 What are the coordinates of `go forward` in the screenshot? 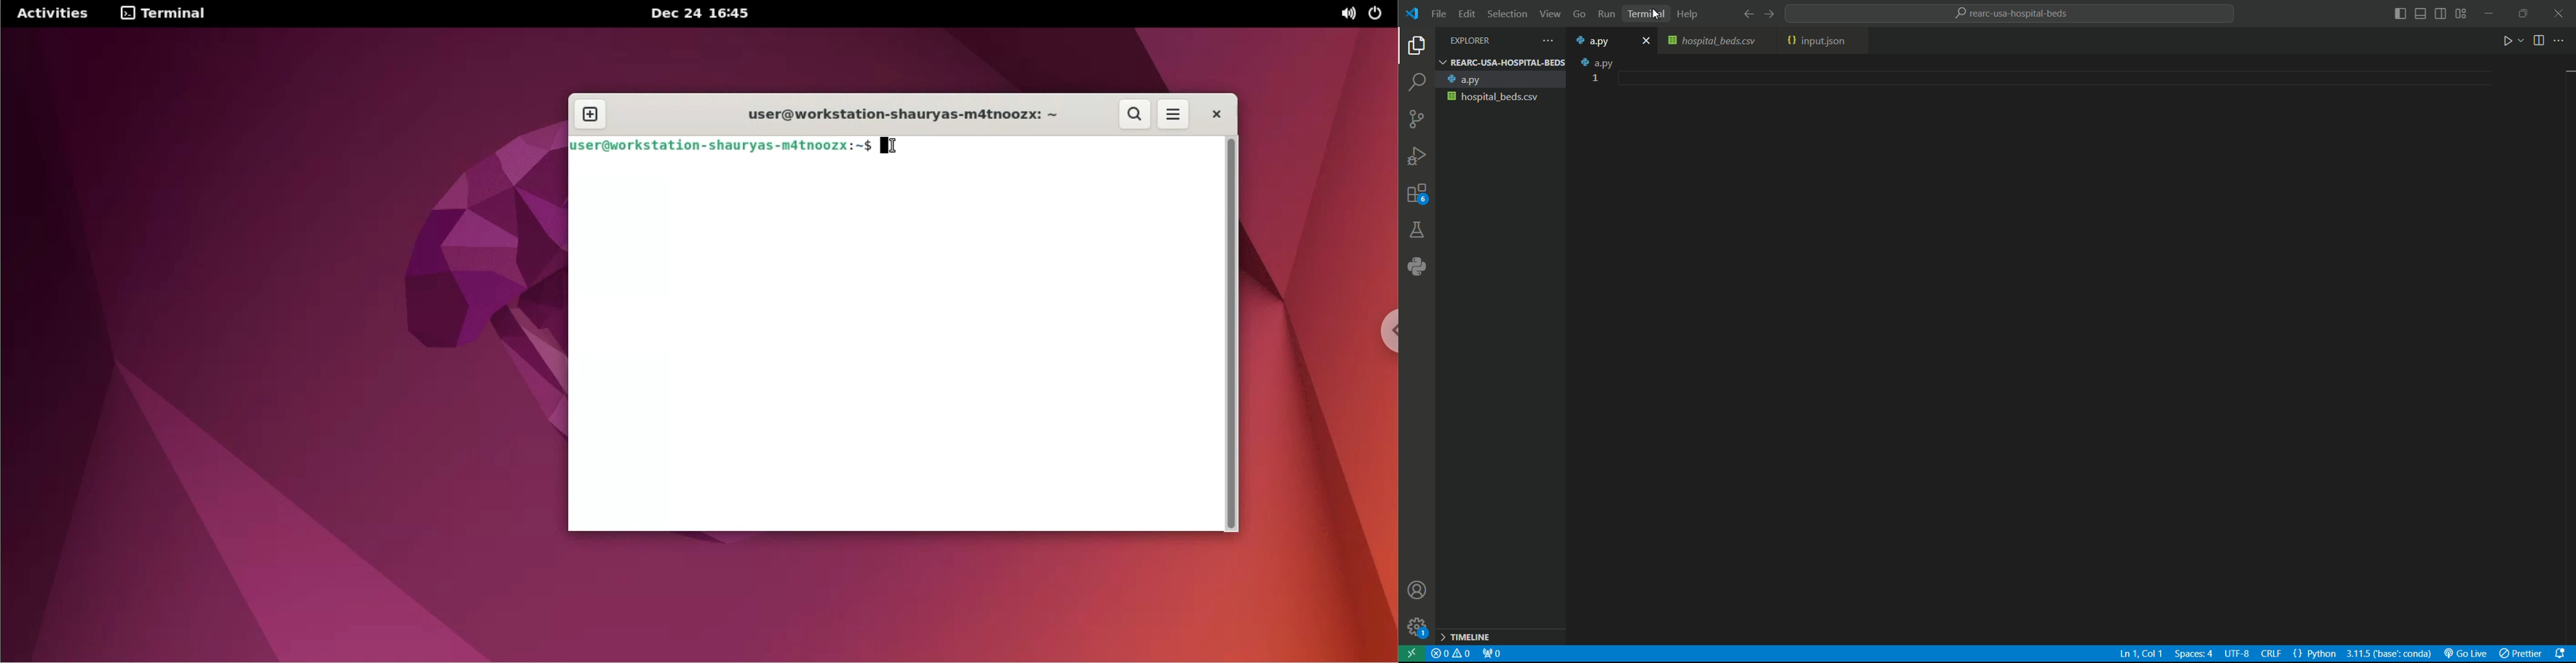 It's located at (1775, 14).